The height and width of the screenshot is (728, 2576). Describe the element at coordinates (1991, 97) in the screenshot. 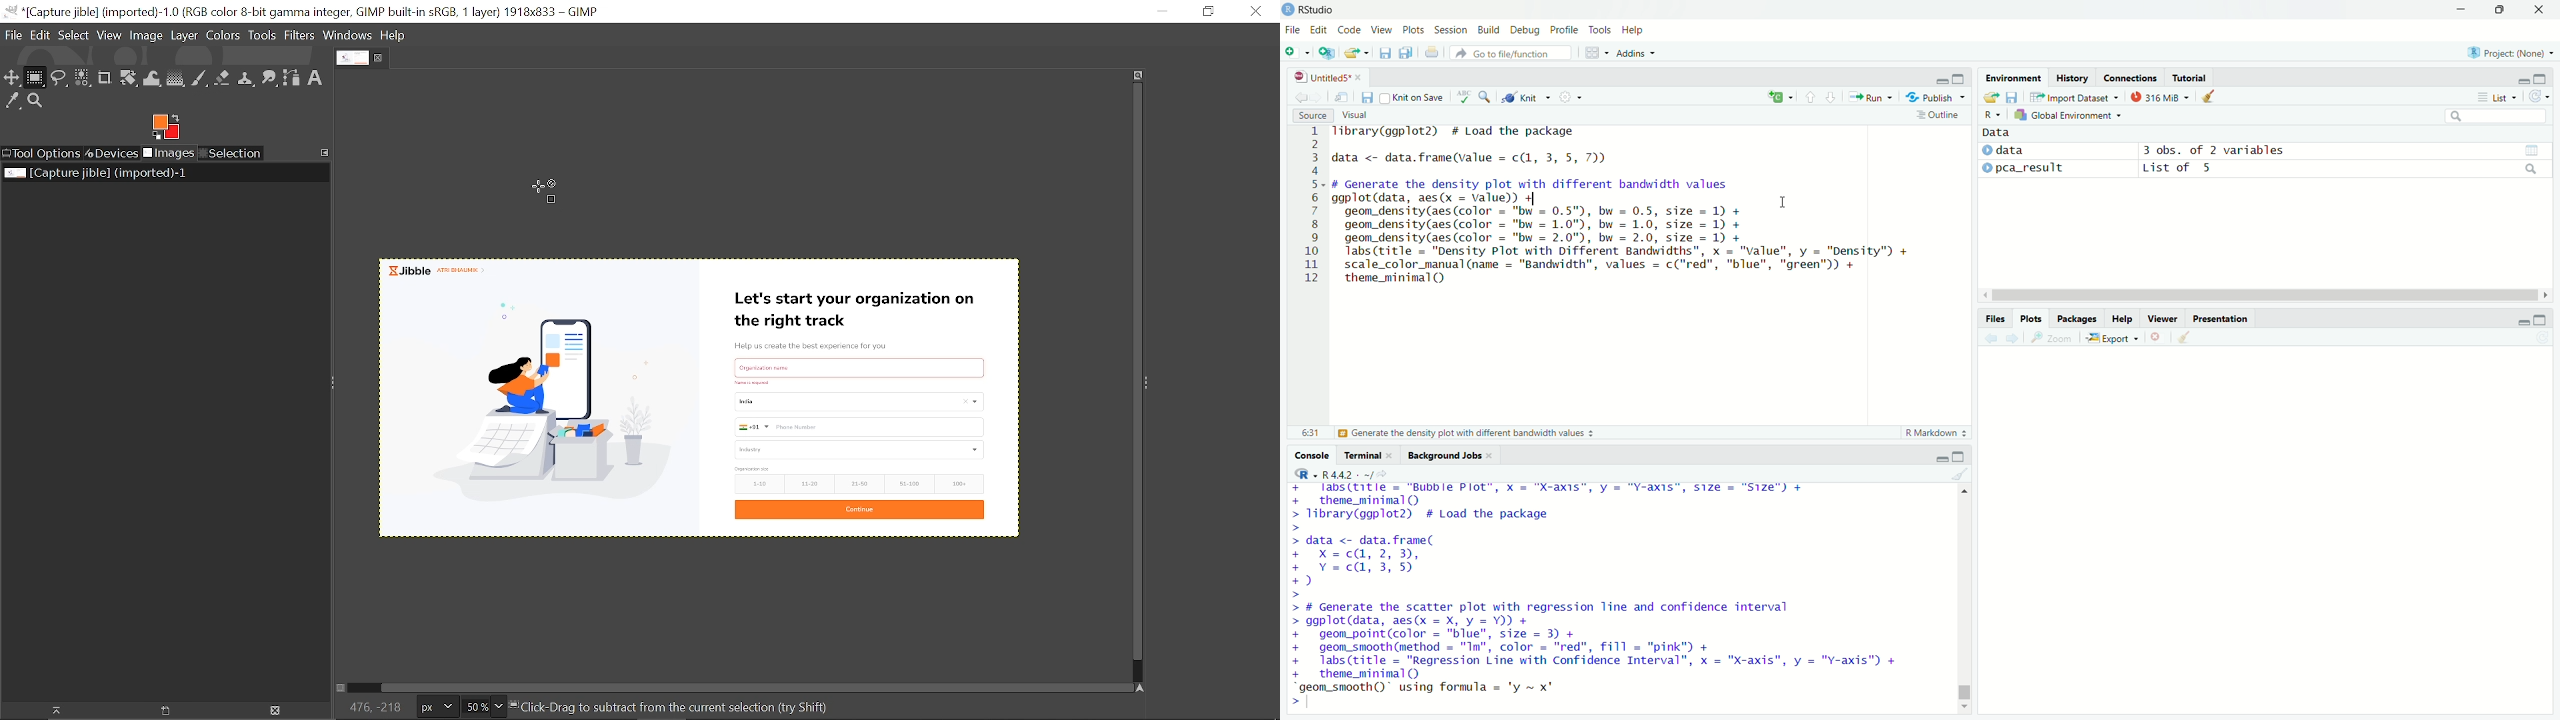

I see `Load workspace` at that location.